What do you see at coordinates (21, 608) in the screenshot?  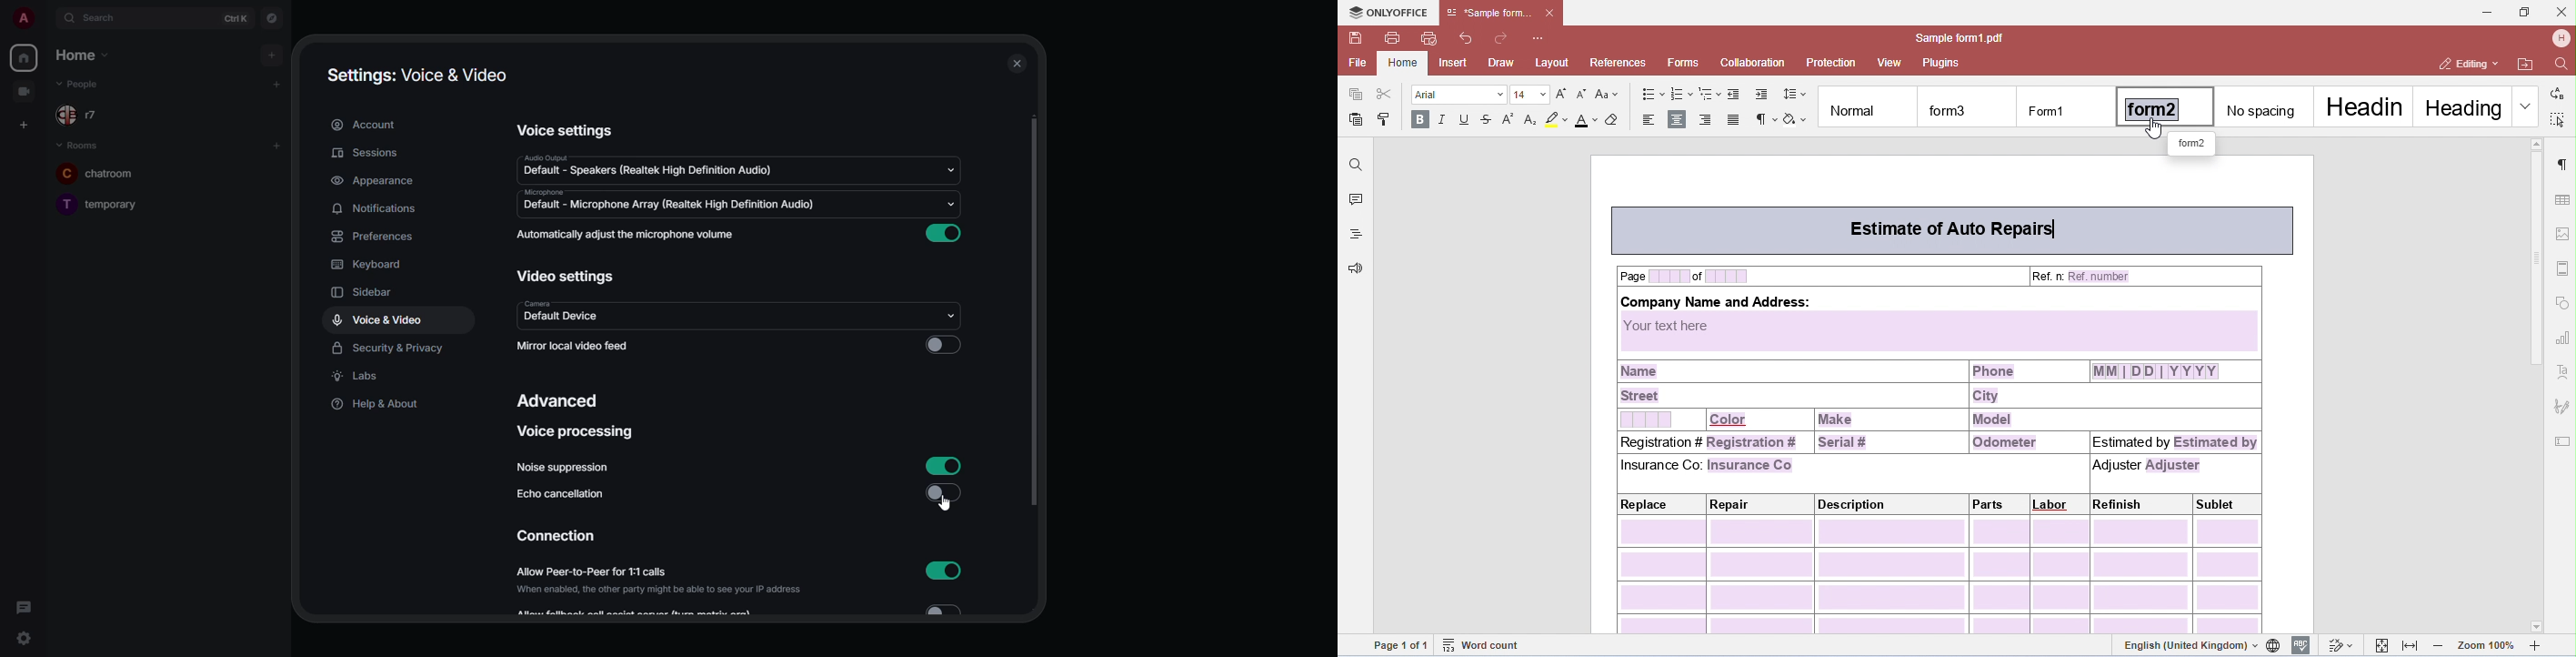 I see `threads` at bounding box center [21, 608].